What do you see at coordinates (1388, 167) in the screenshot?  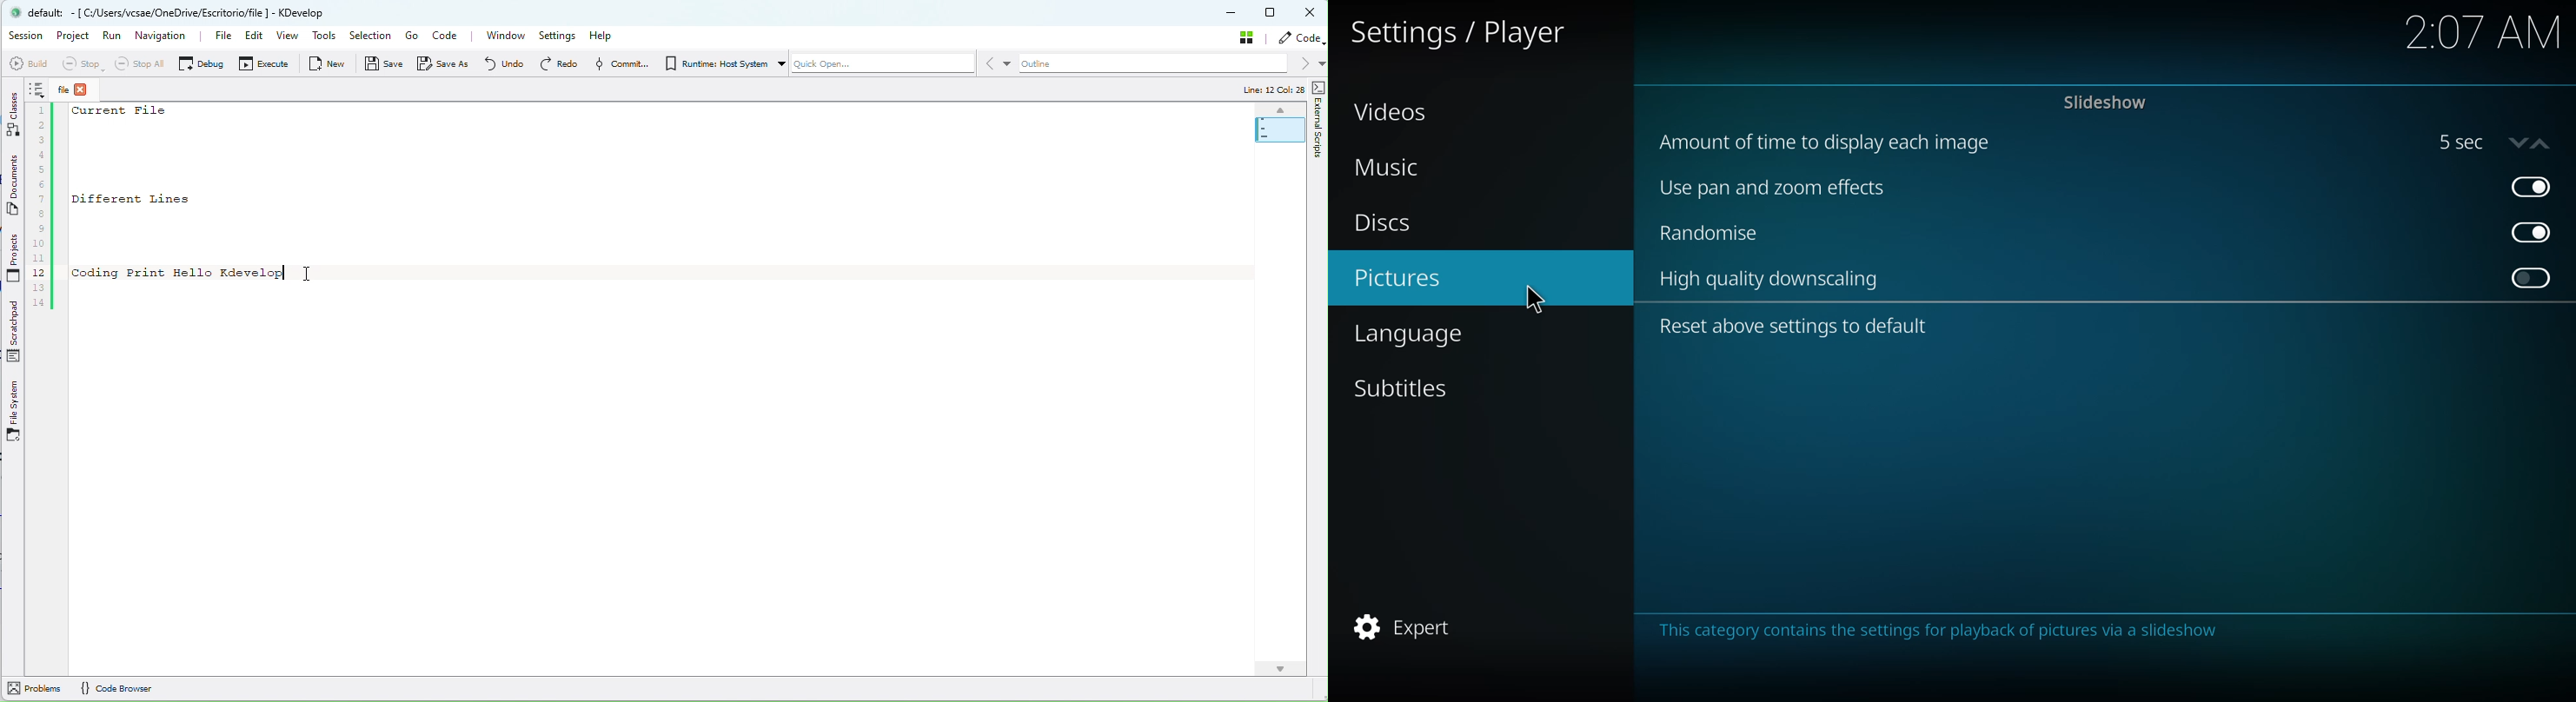 I see `music` at bounding box center [1388, 167].